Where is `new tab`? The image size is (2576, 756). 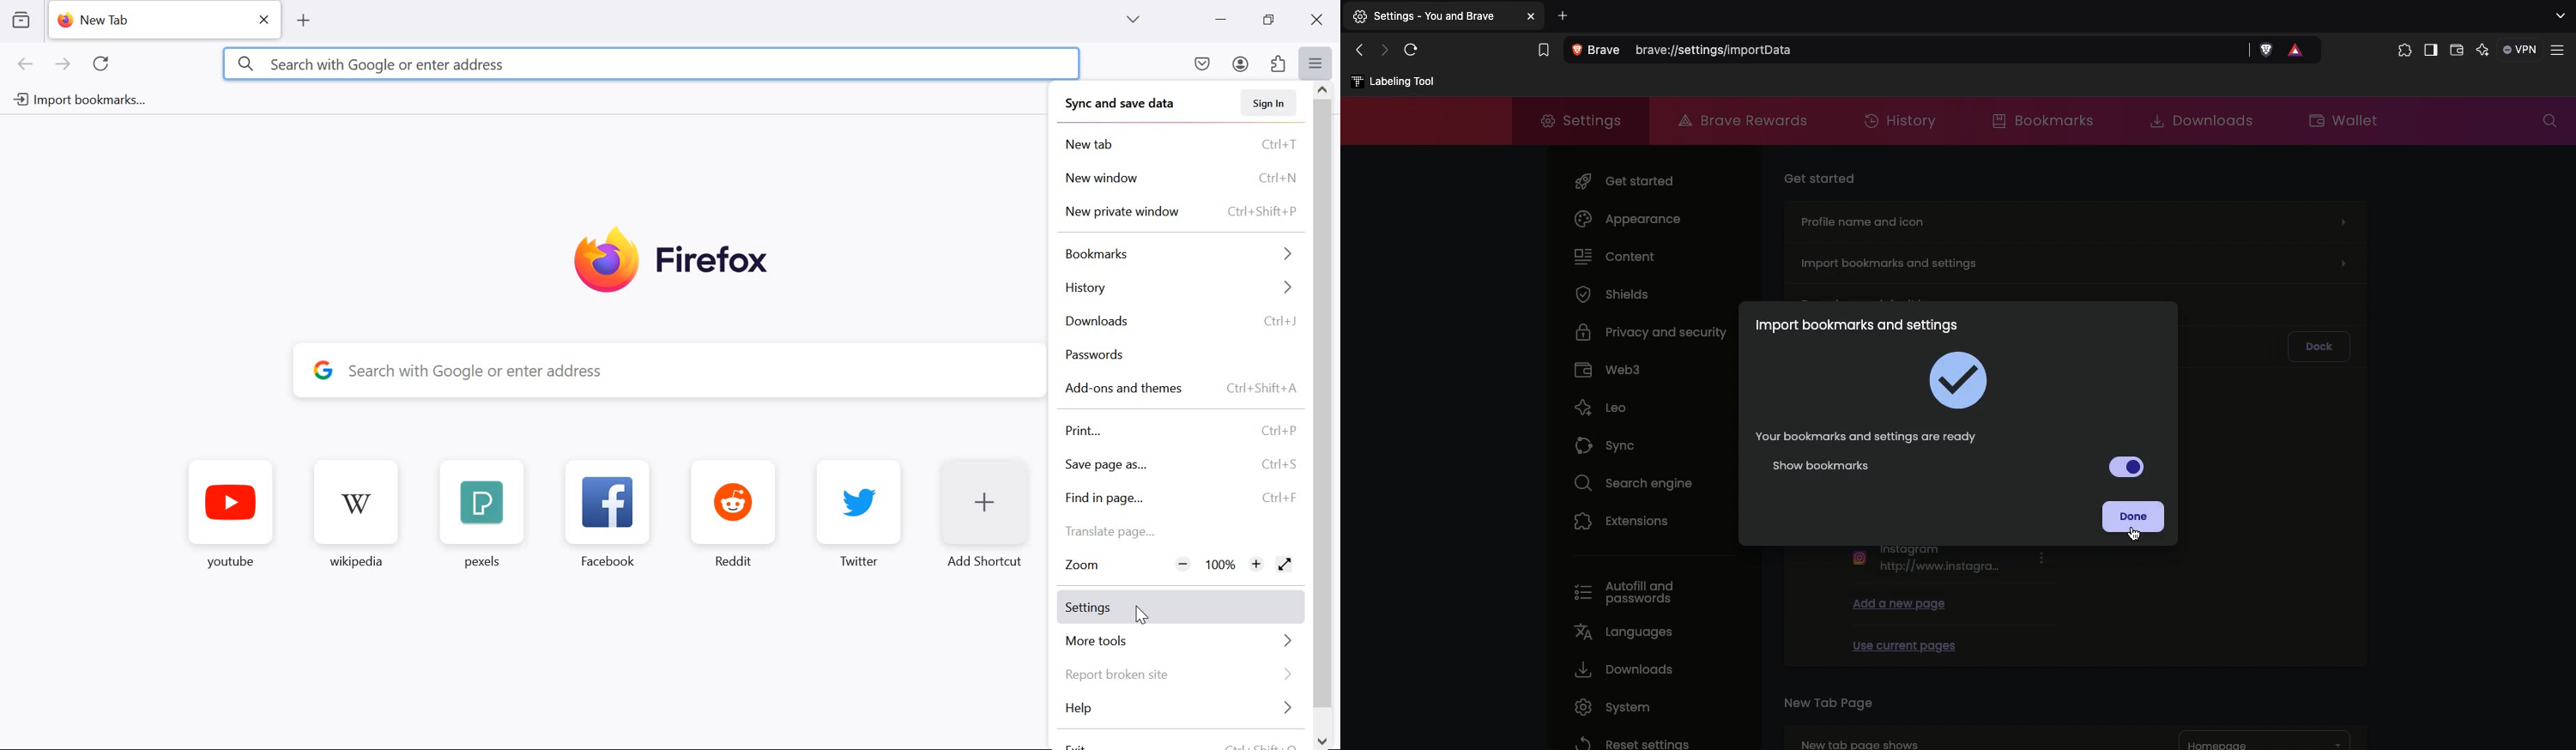 new tab is located at coordinates (168, 20).